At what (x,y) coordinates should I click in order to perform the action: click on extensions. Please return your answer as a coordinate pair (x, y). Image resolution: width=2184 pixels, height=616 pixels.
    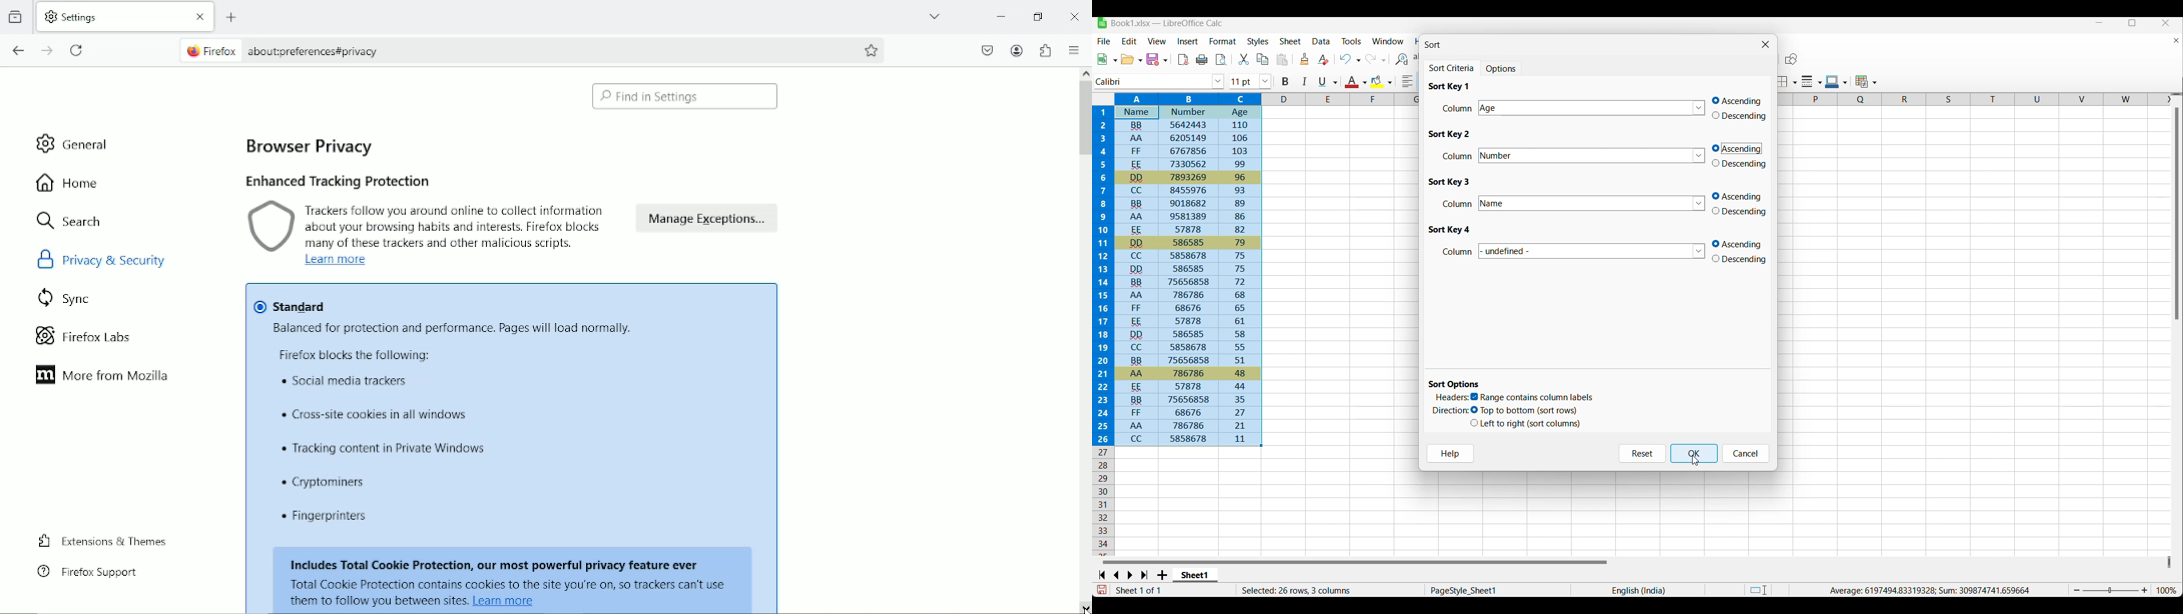
    Looking at the image, I should click on (1046, 51).